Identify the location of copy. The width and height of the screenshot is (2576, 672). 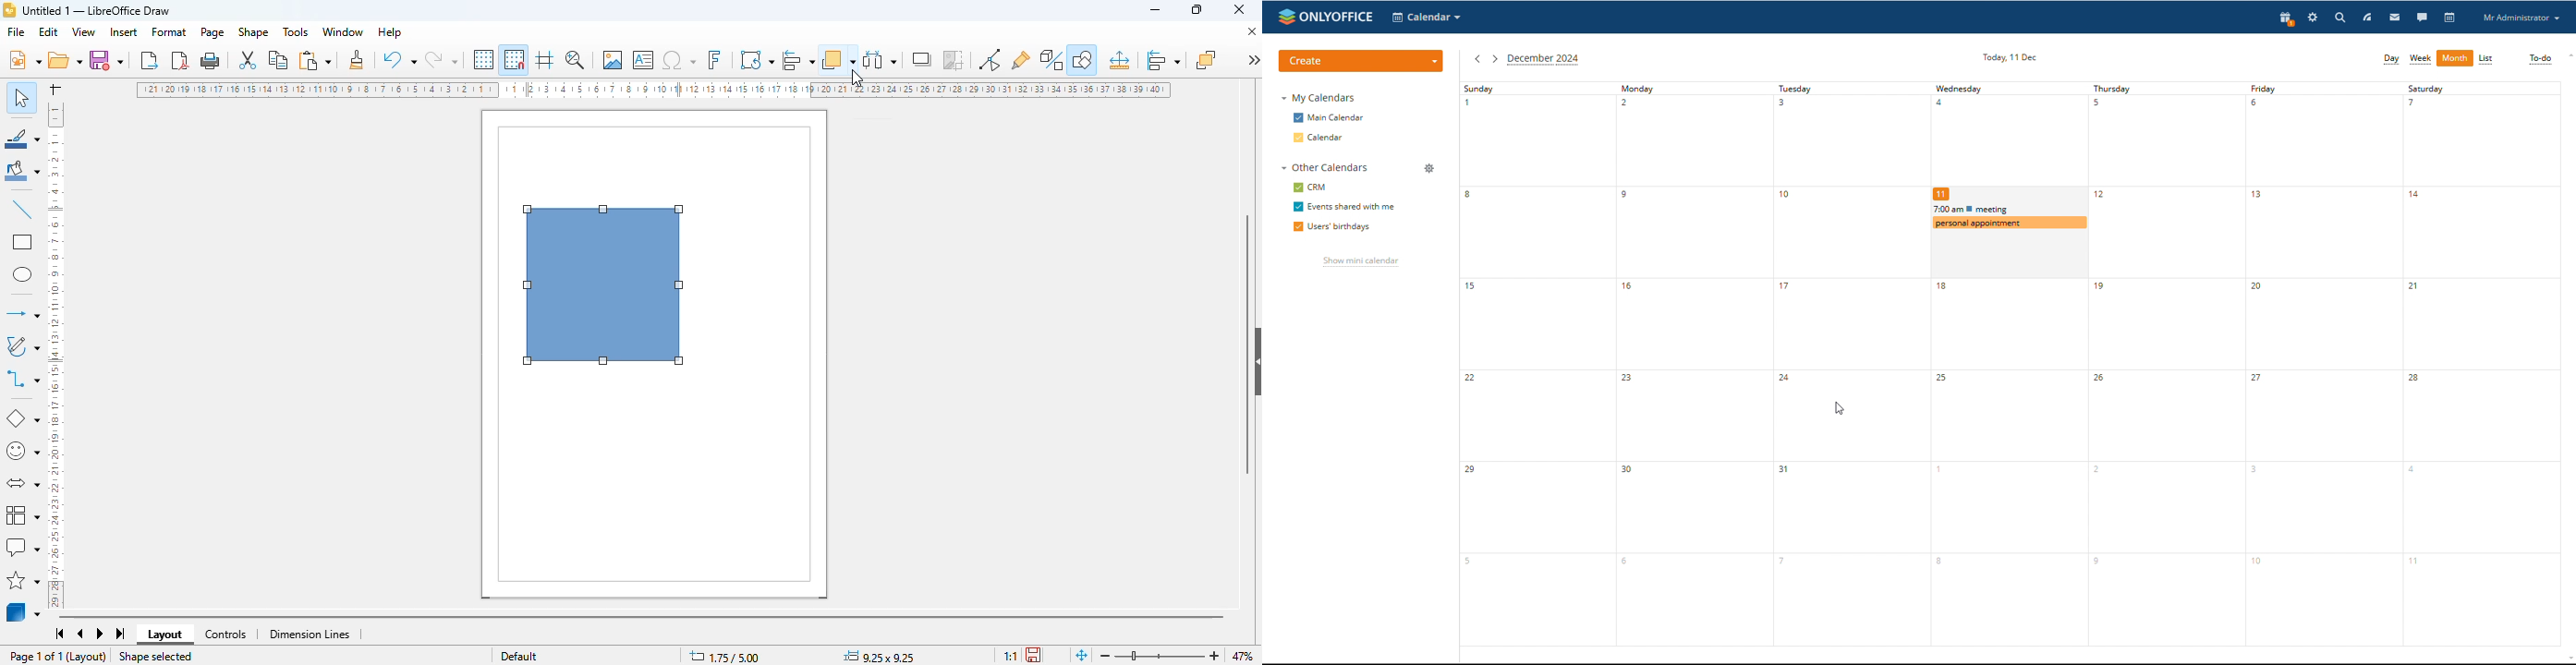
(279, 60).